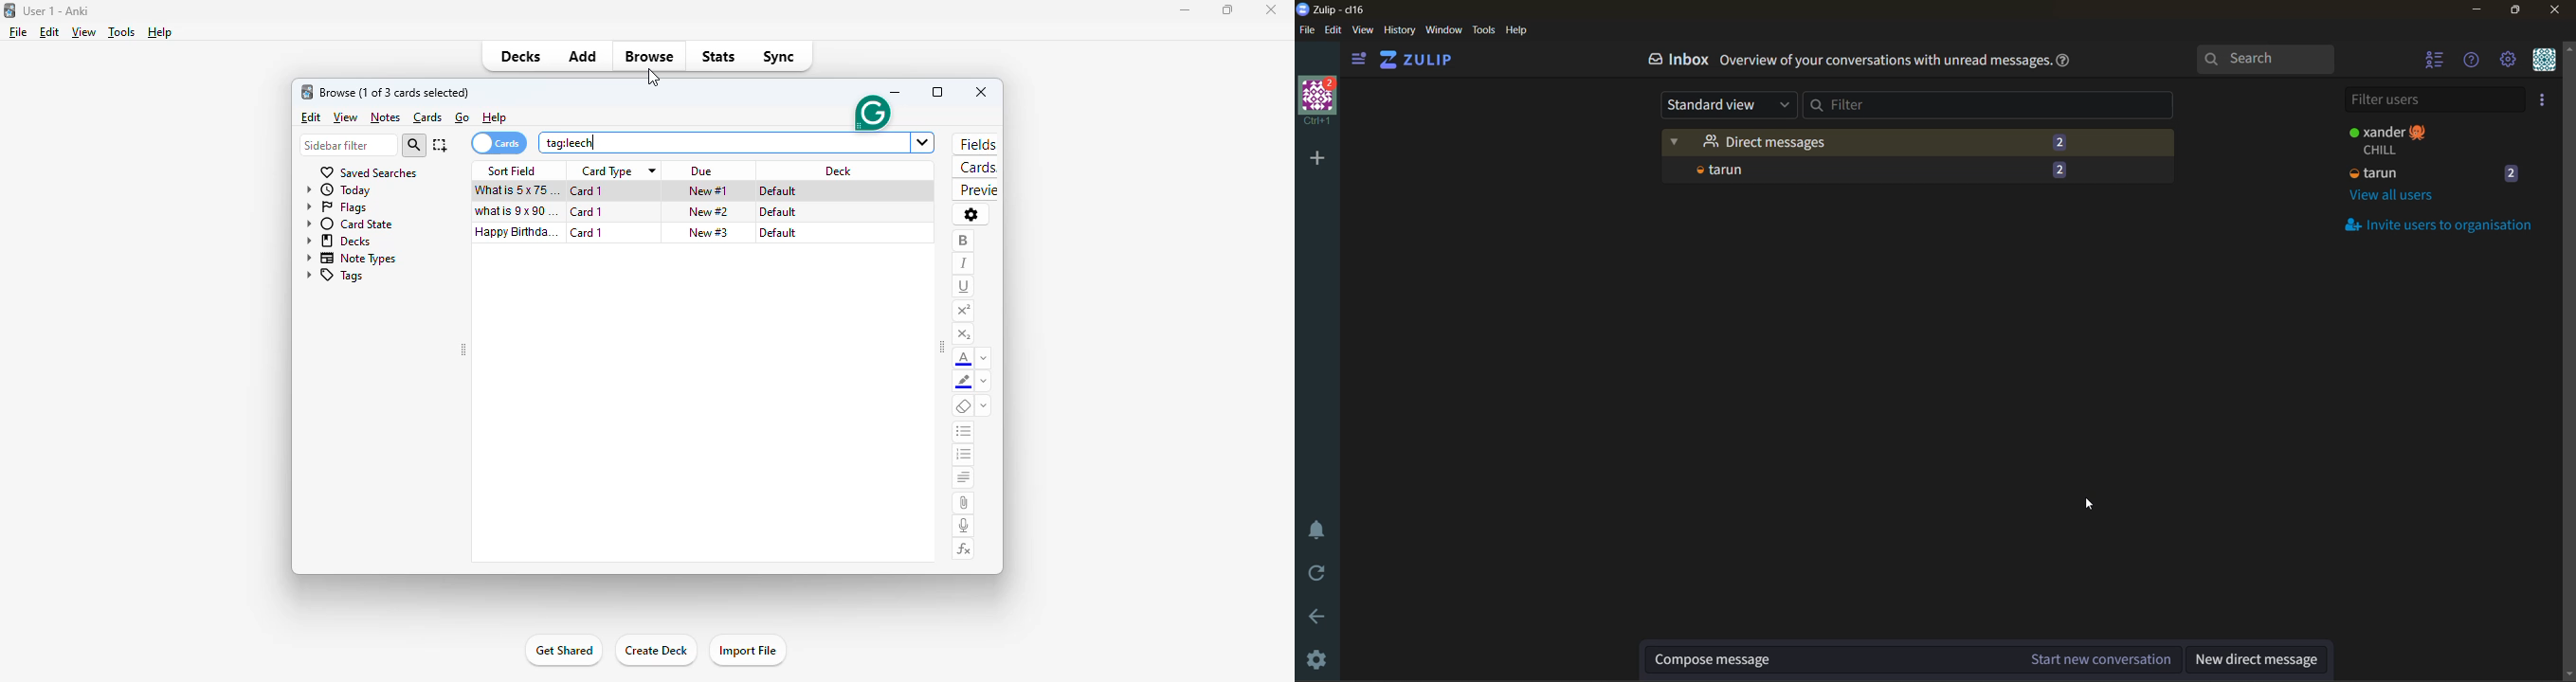 The image size is (2576, 700). I want to click on card 1, so click(588, 190).